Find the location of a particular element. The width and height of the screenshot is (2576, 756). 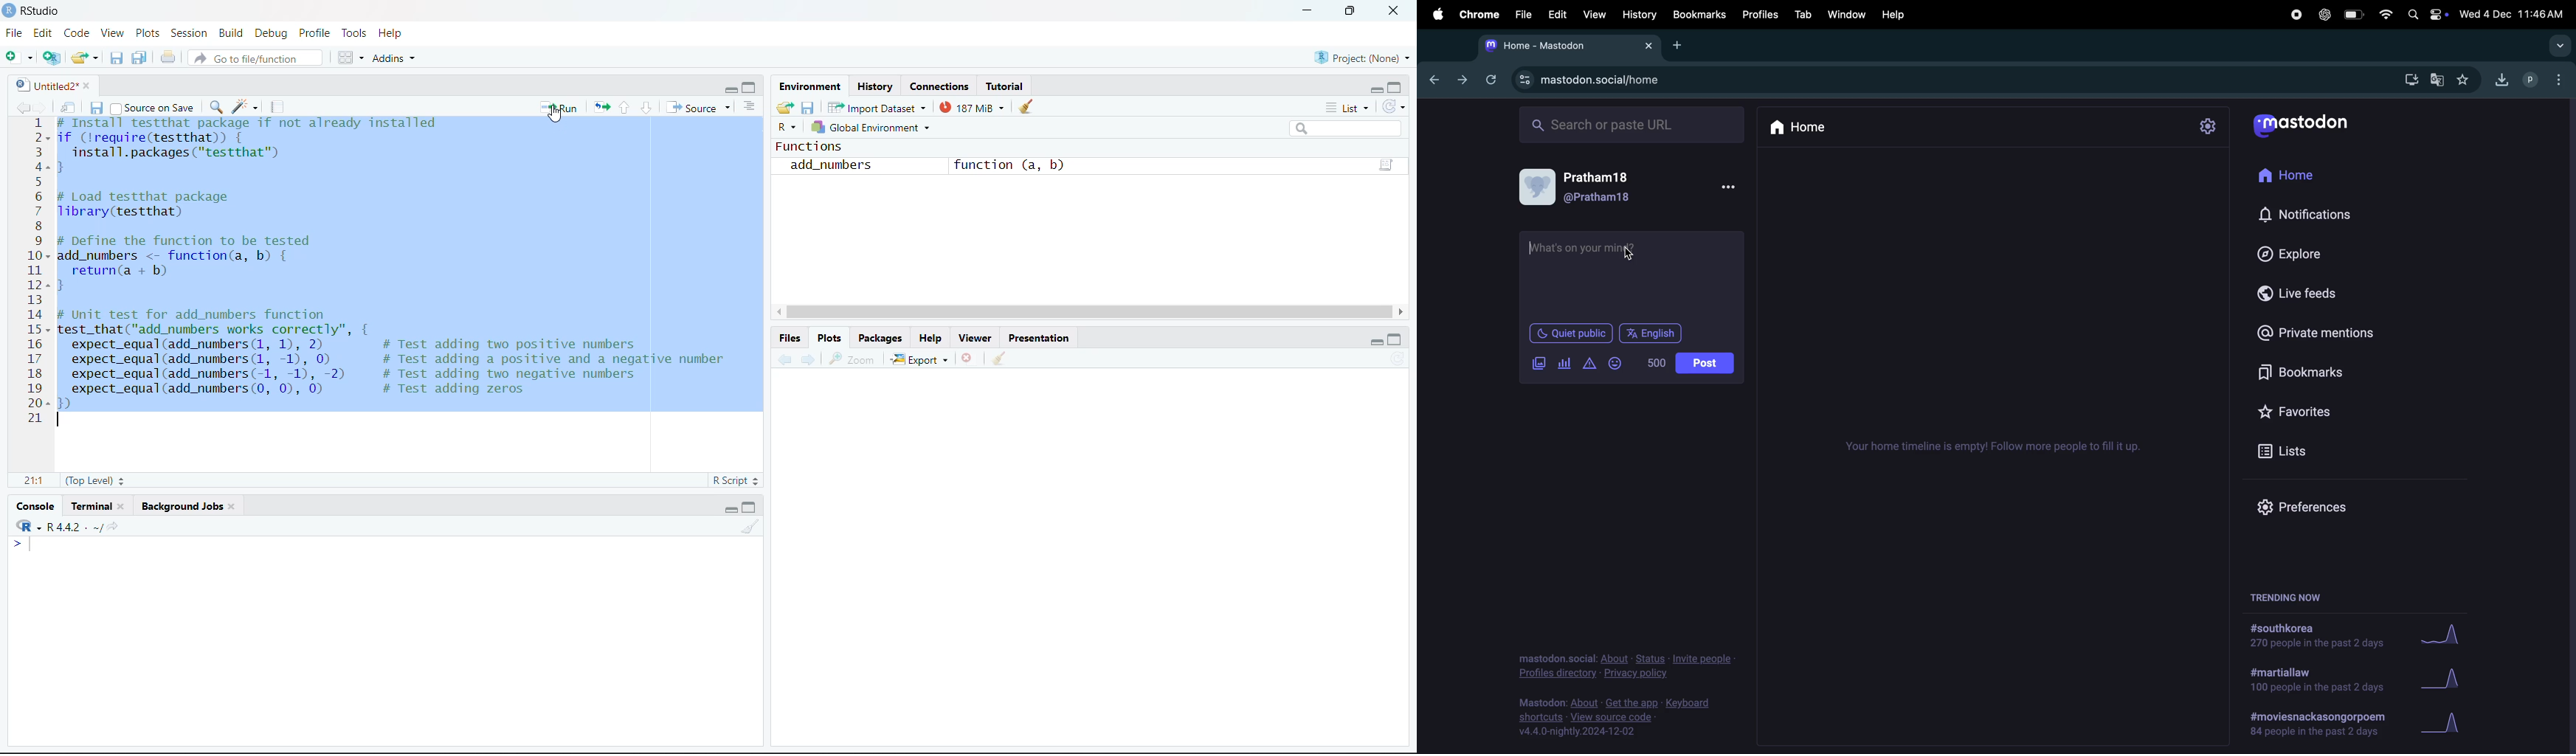

clear console is located at coordinates (749, 527).